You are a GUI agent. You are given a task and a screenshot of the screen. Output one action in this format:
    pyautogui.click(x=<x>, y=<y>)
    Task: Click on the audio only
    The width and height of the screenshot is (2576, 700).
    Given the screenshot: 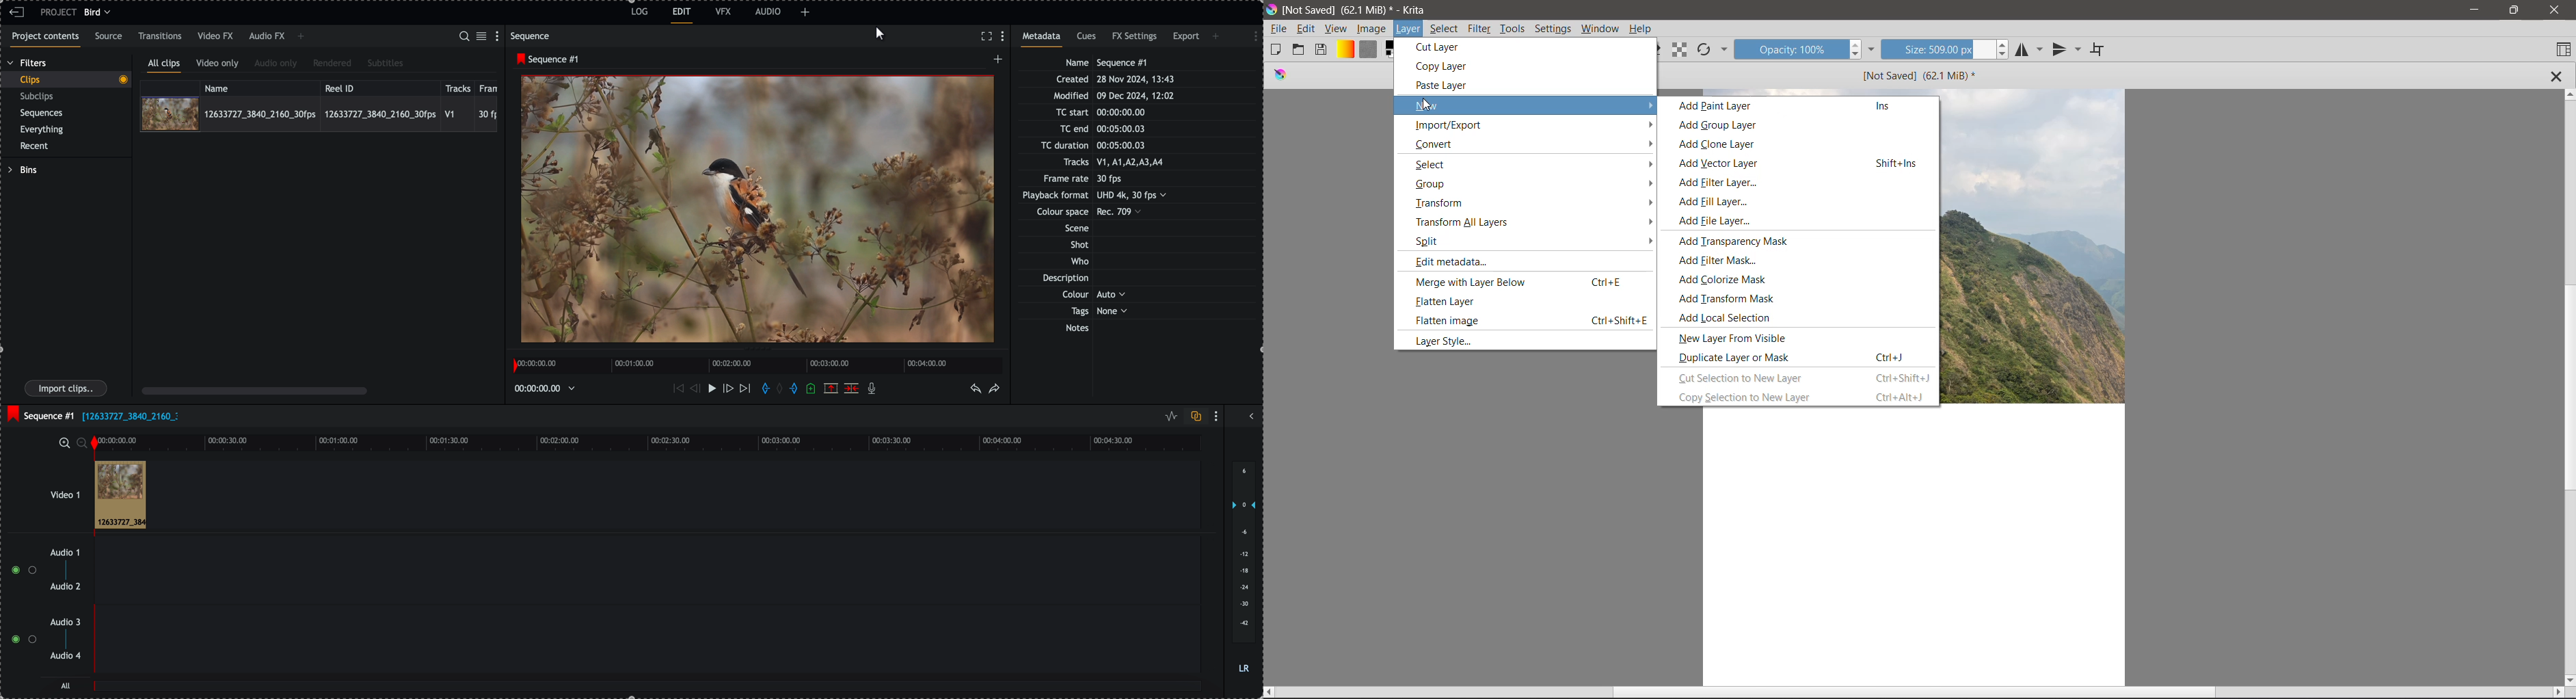 What is the action you would take?
    pyautogui.click(x=276, y=64)
    